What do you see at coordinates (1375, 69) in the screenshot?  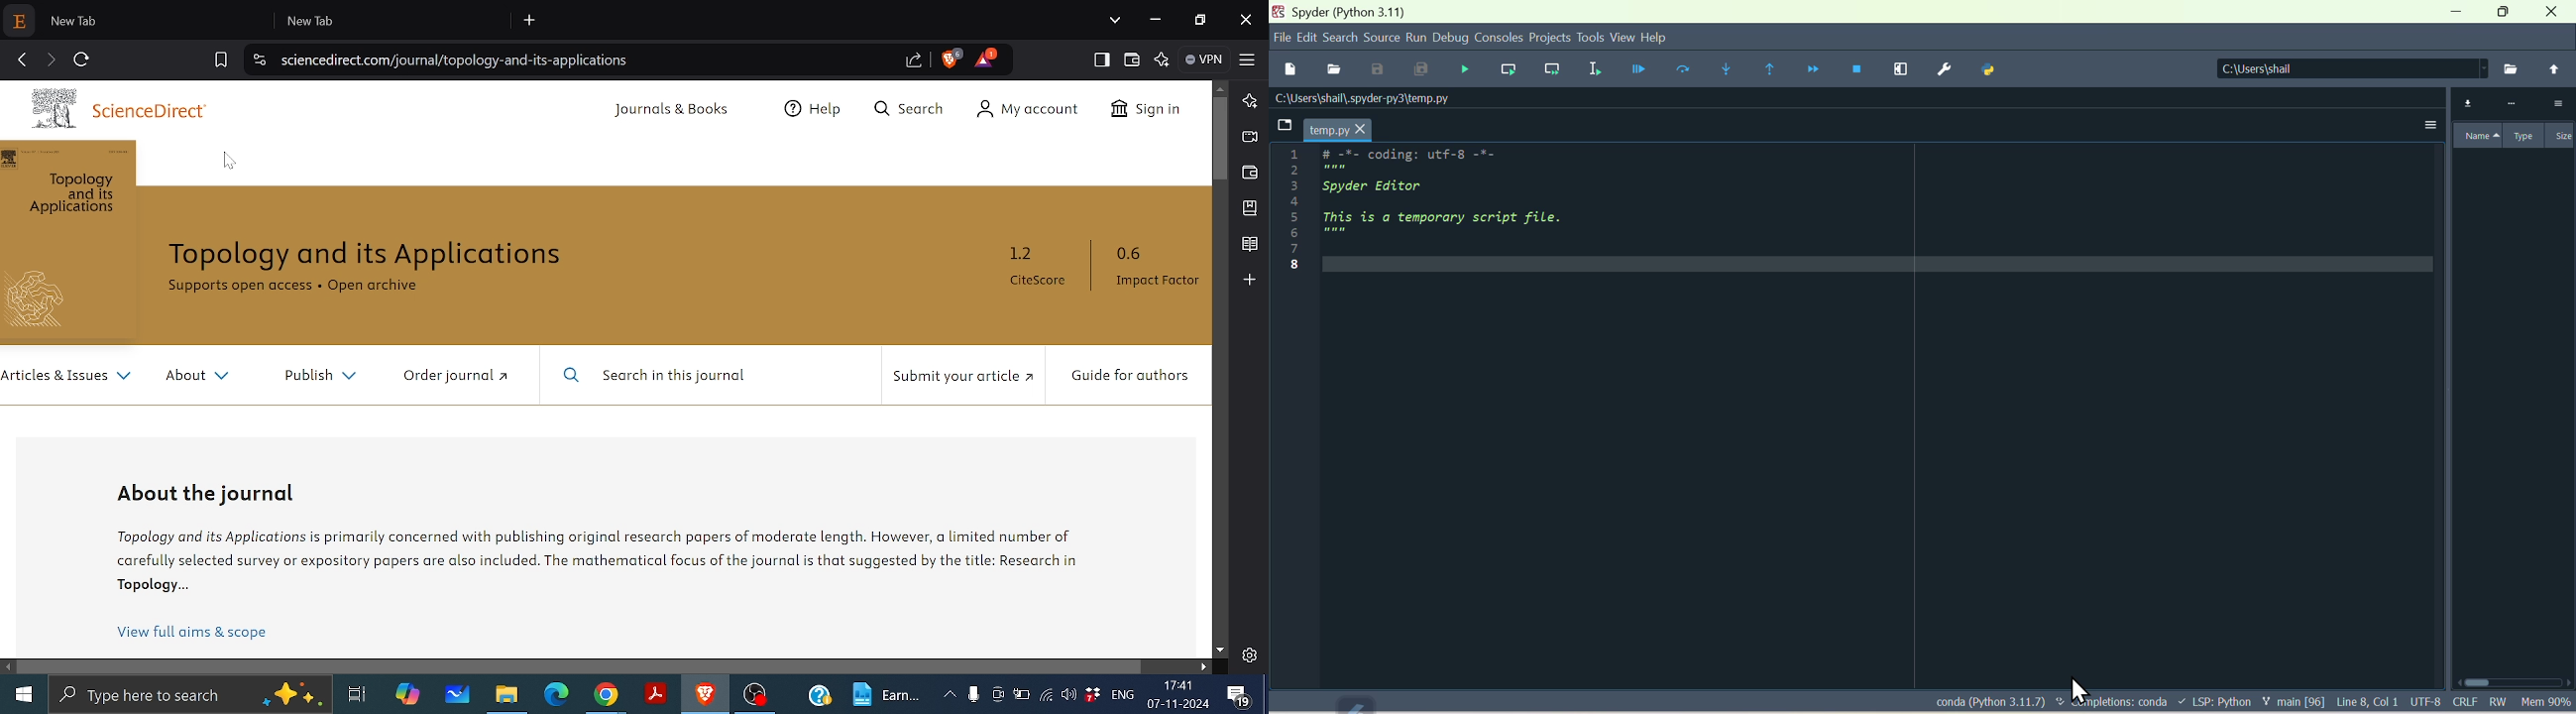 I see `Save as` at bounding box center [1375, 69].